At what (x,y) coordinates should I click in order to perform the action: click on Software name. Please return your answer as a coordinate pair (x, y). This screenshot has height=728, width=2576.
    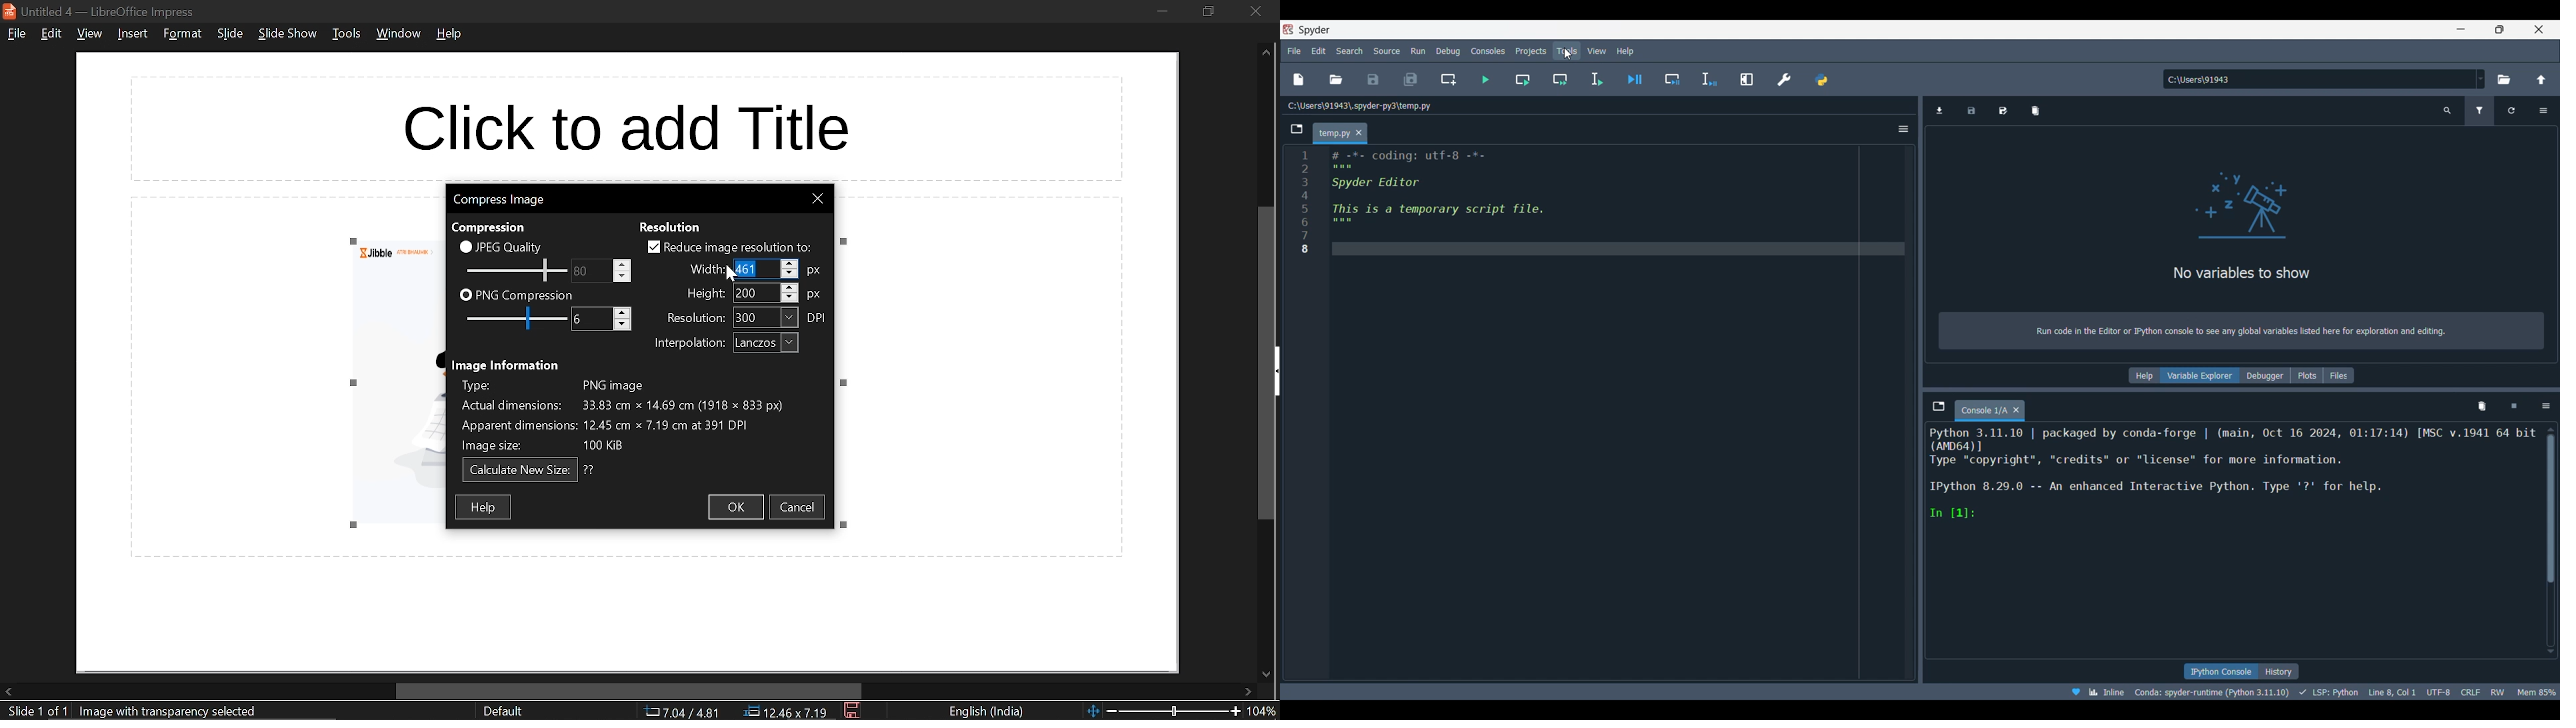
    Looking at the image, I should click on (1315, 30).